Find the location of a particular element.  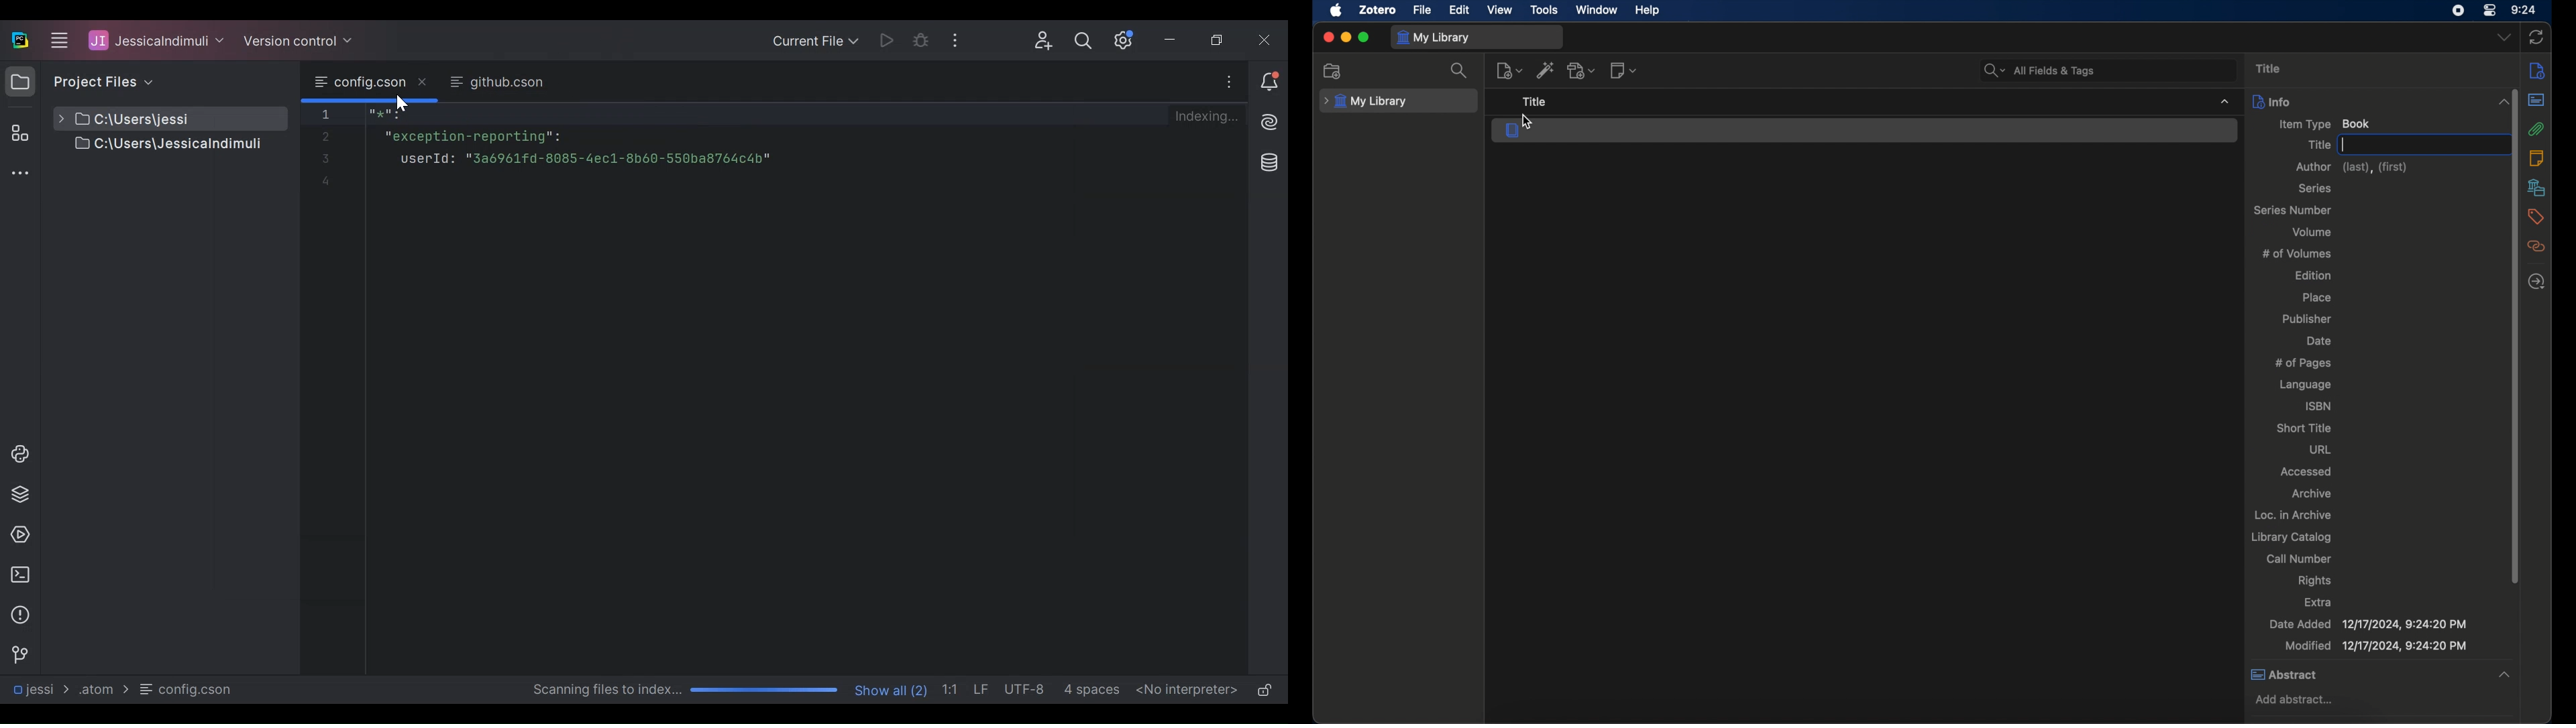

book is located at coordinates (1513, 130).